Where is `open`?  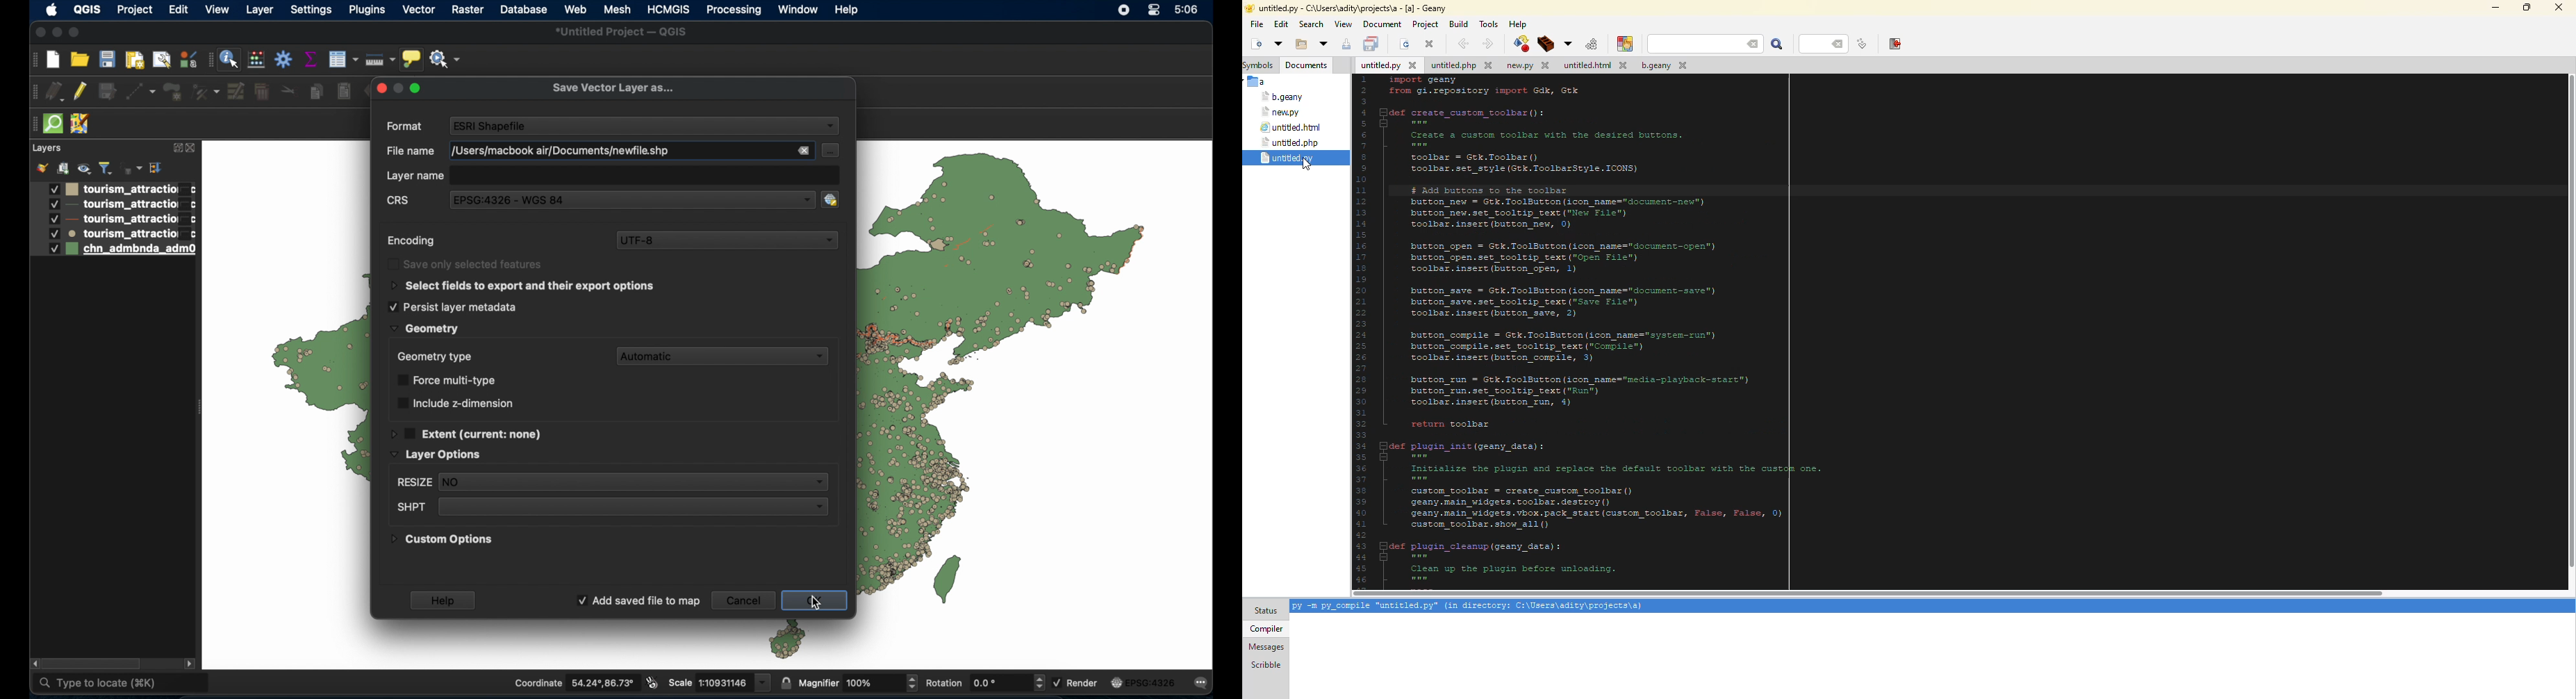 open is located at coordinates (1301, 45).